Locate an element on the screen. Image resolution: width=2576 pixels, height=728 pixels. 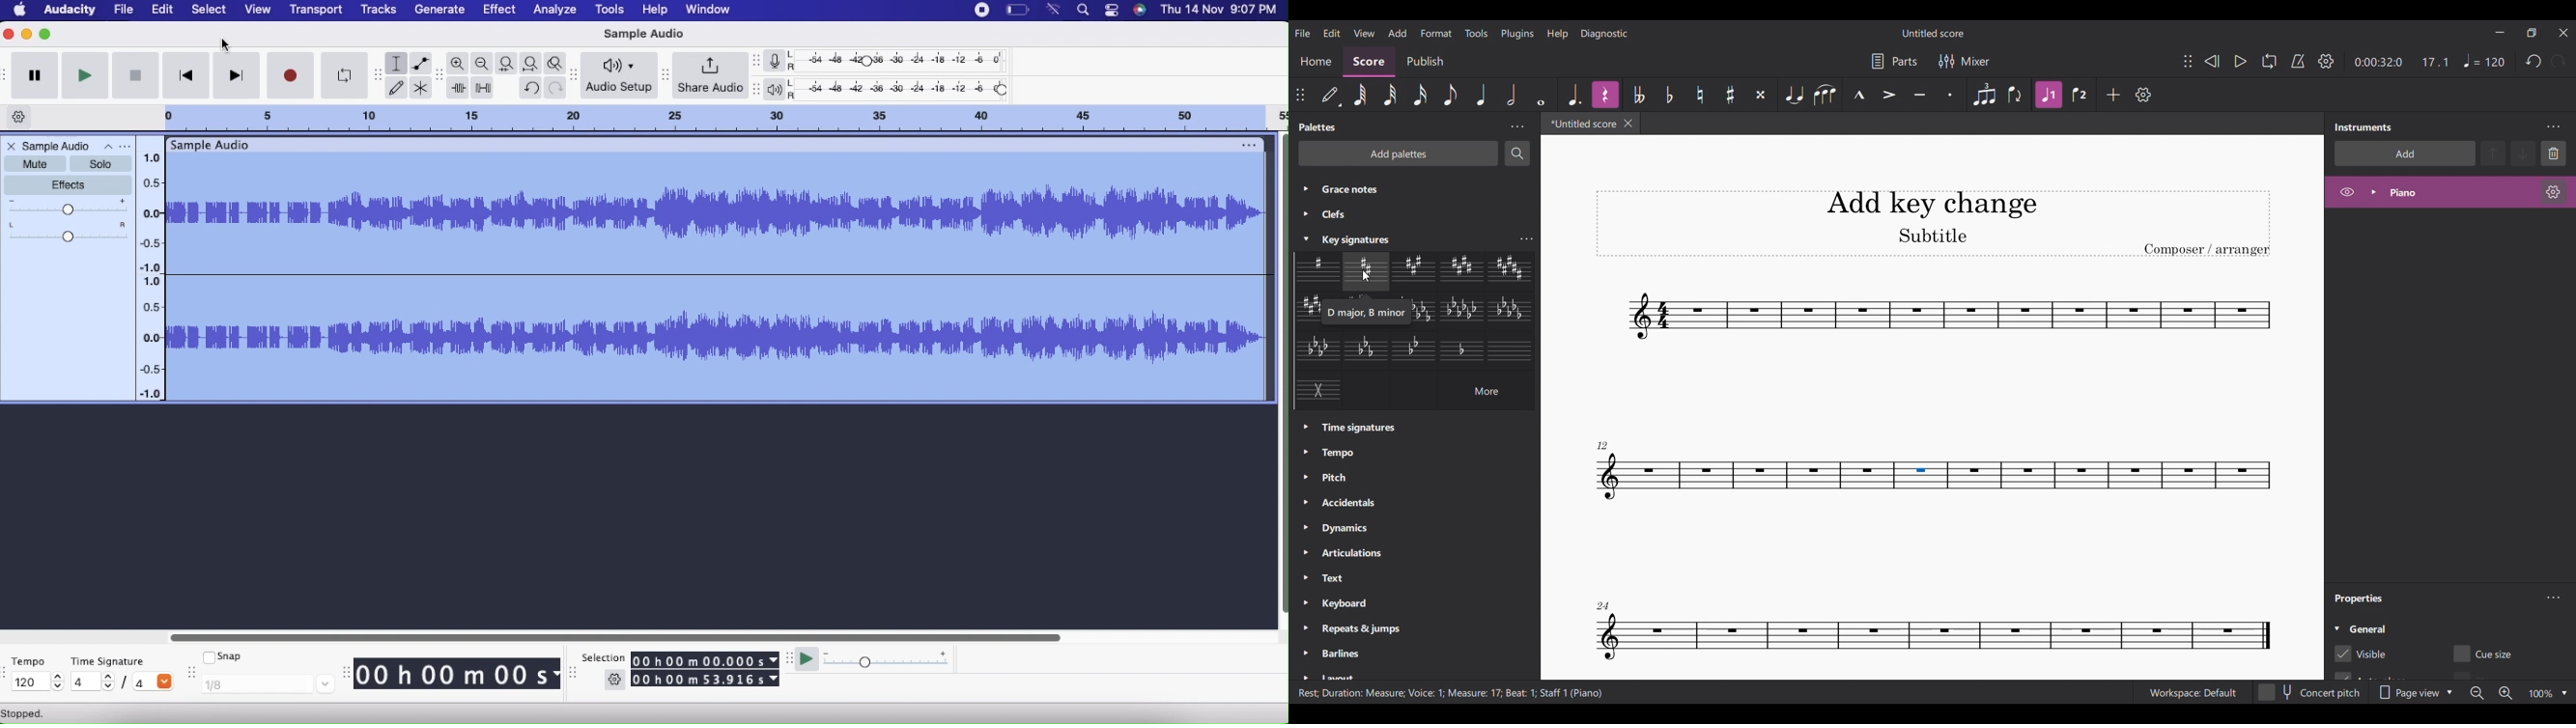
Metronome is located at coordinates (2298, 60).